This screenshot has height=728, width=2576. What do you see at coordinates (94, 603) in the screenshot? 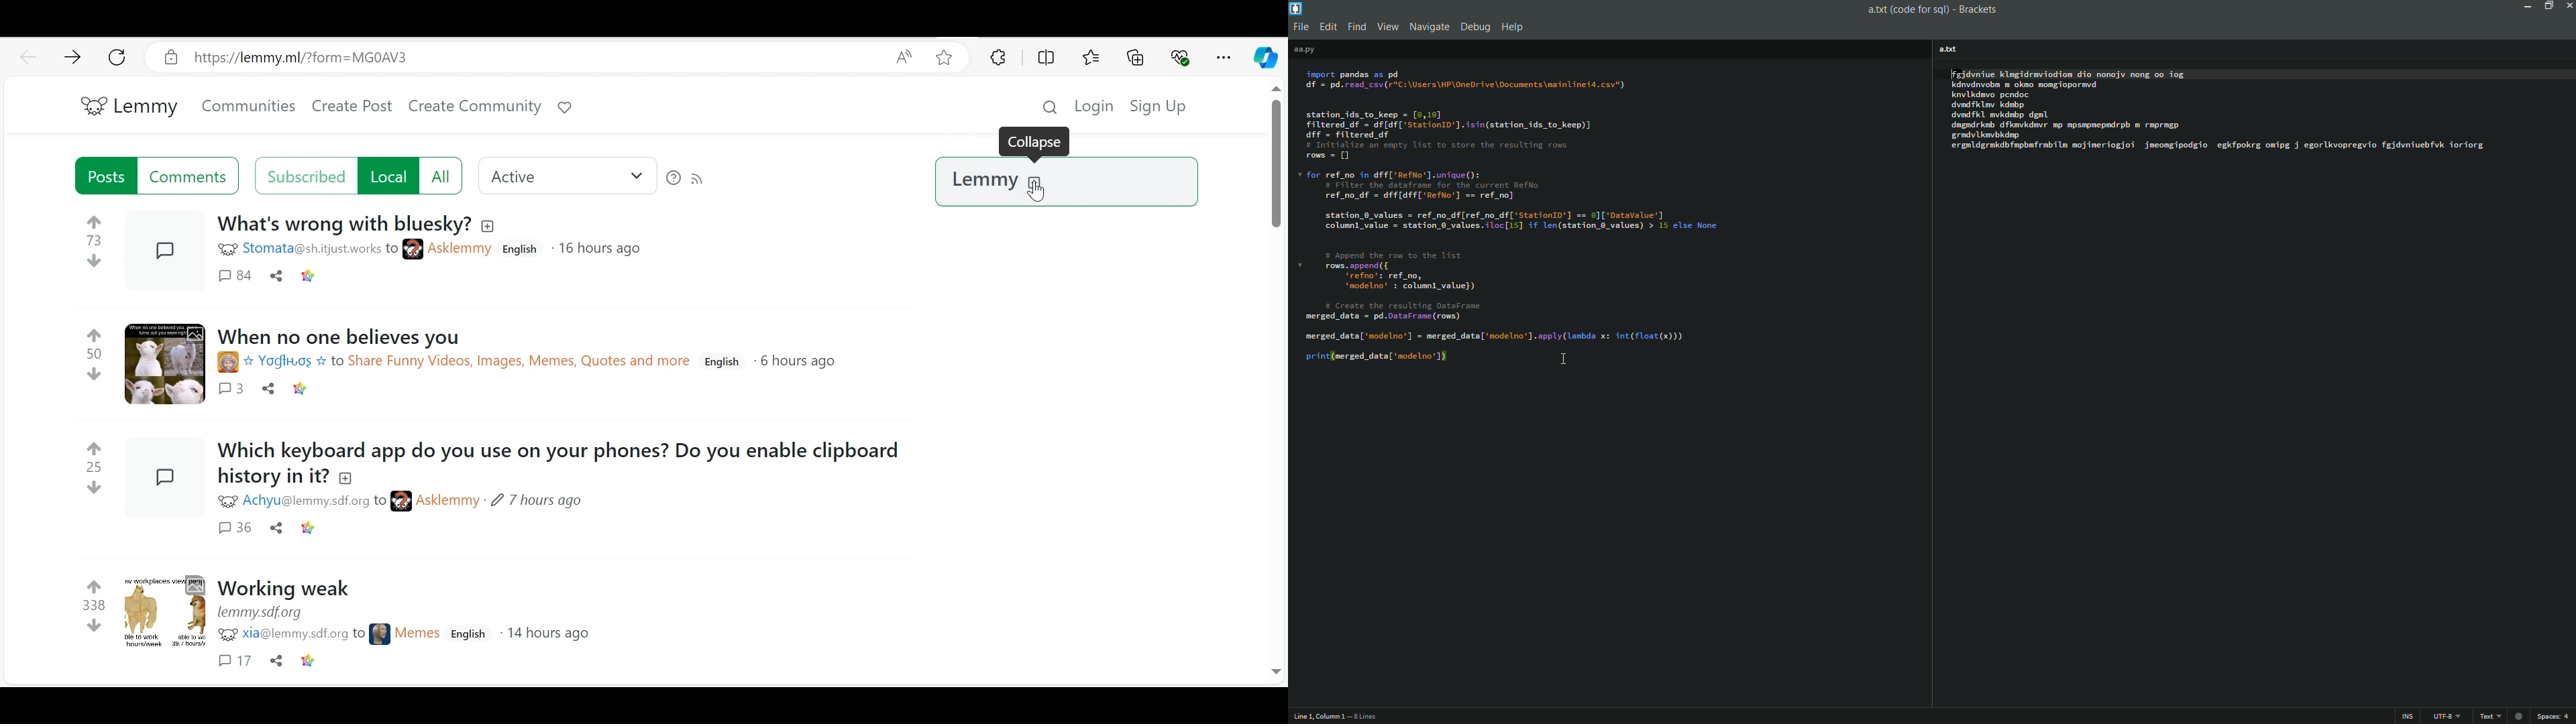
I see `338` at bounding box center [94, 603].